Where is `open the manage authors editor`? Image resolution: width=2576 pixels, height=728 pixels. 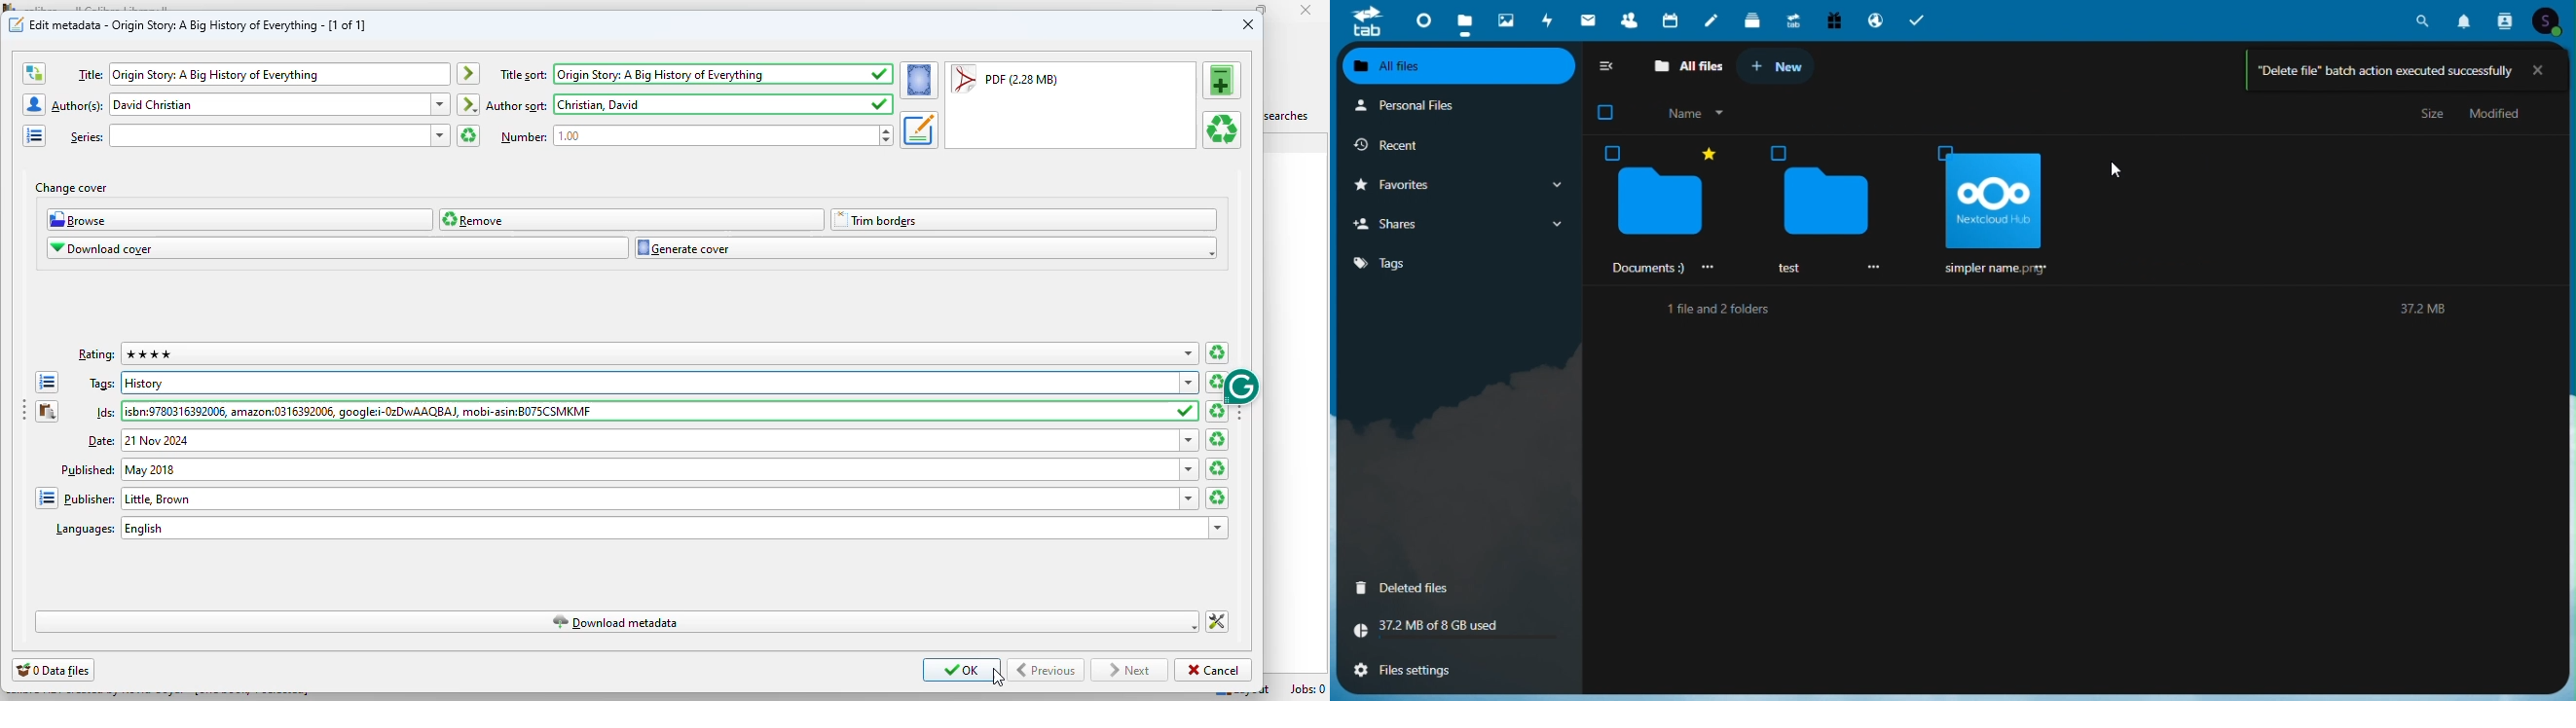 open the manage authors editor is located at coordinates (33, 104).